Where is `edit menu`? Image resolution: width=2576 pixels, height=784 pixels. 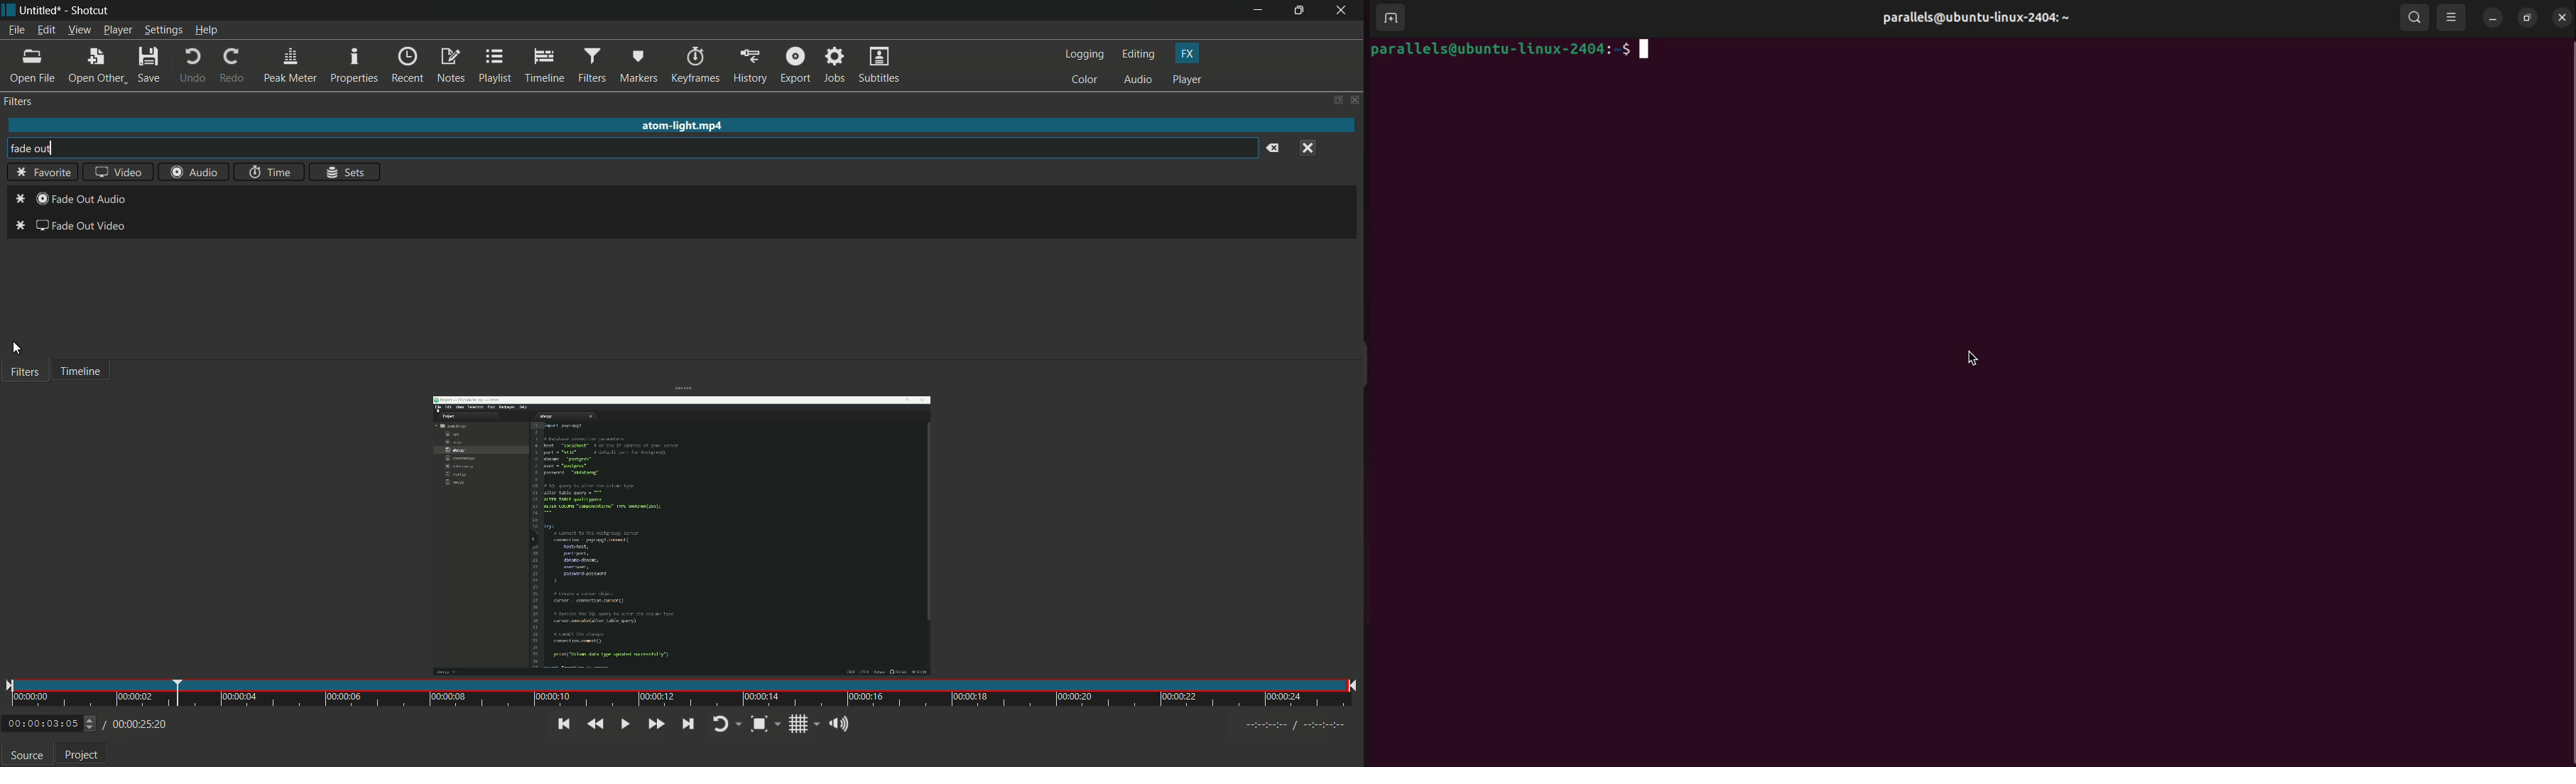 edit menu is located at coordinates (45, 31).